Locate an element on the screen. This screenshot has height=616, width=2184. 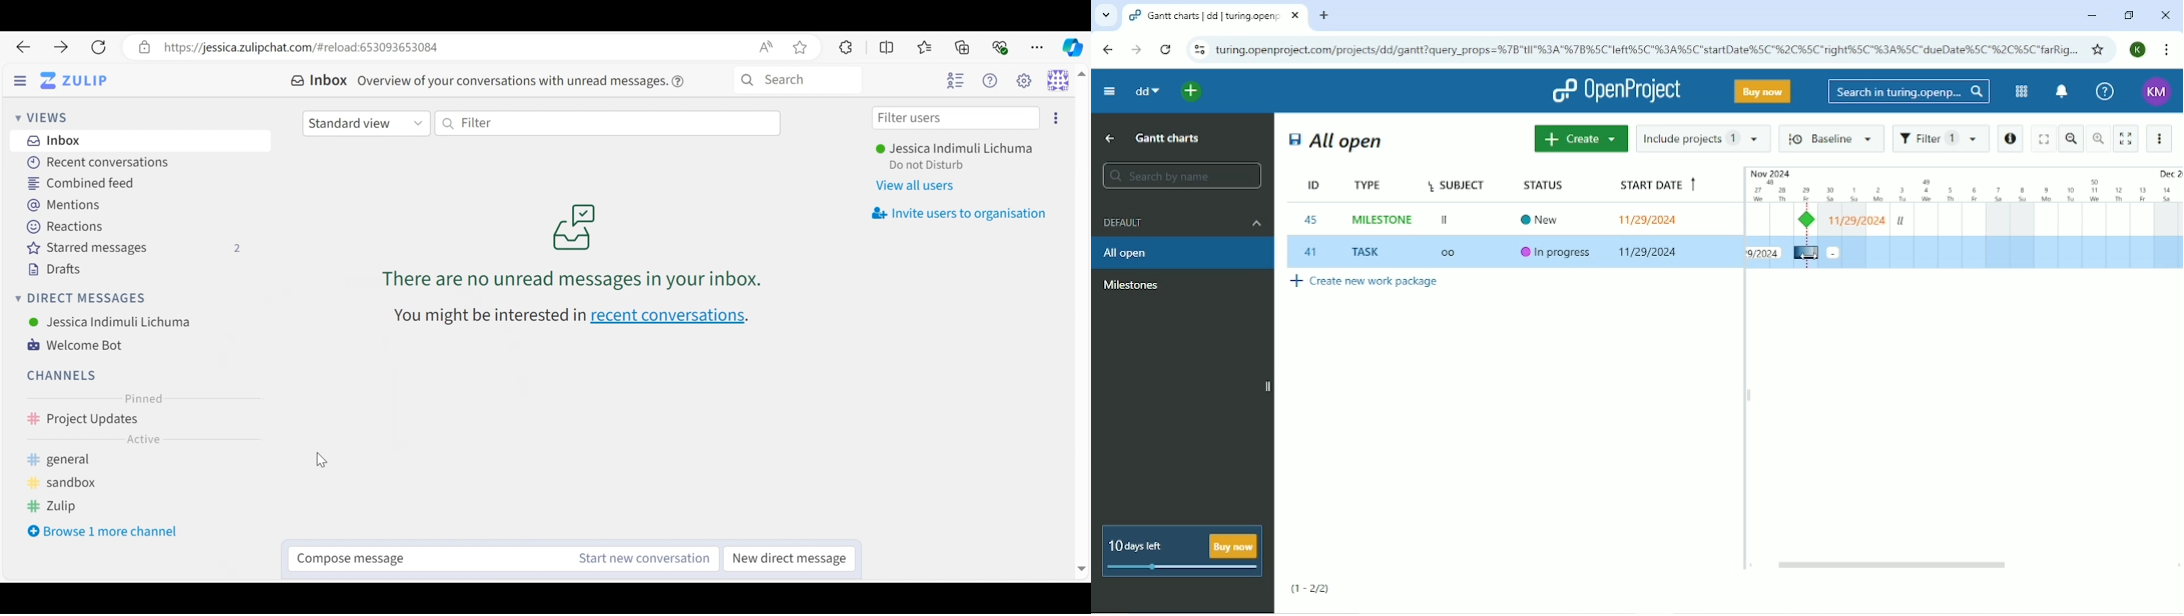
ll is located at coordinates (1901, 221).